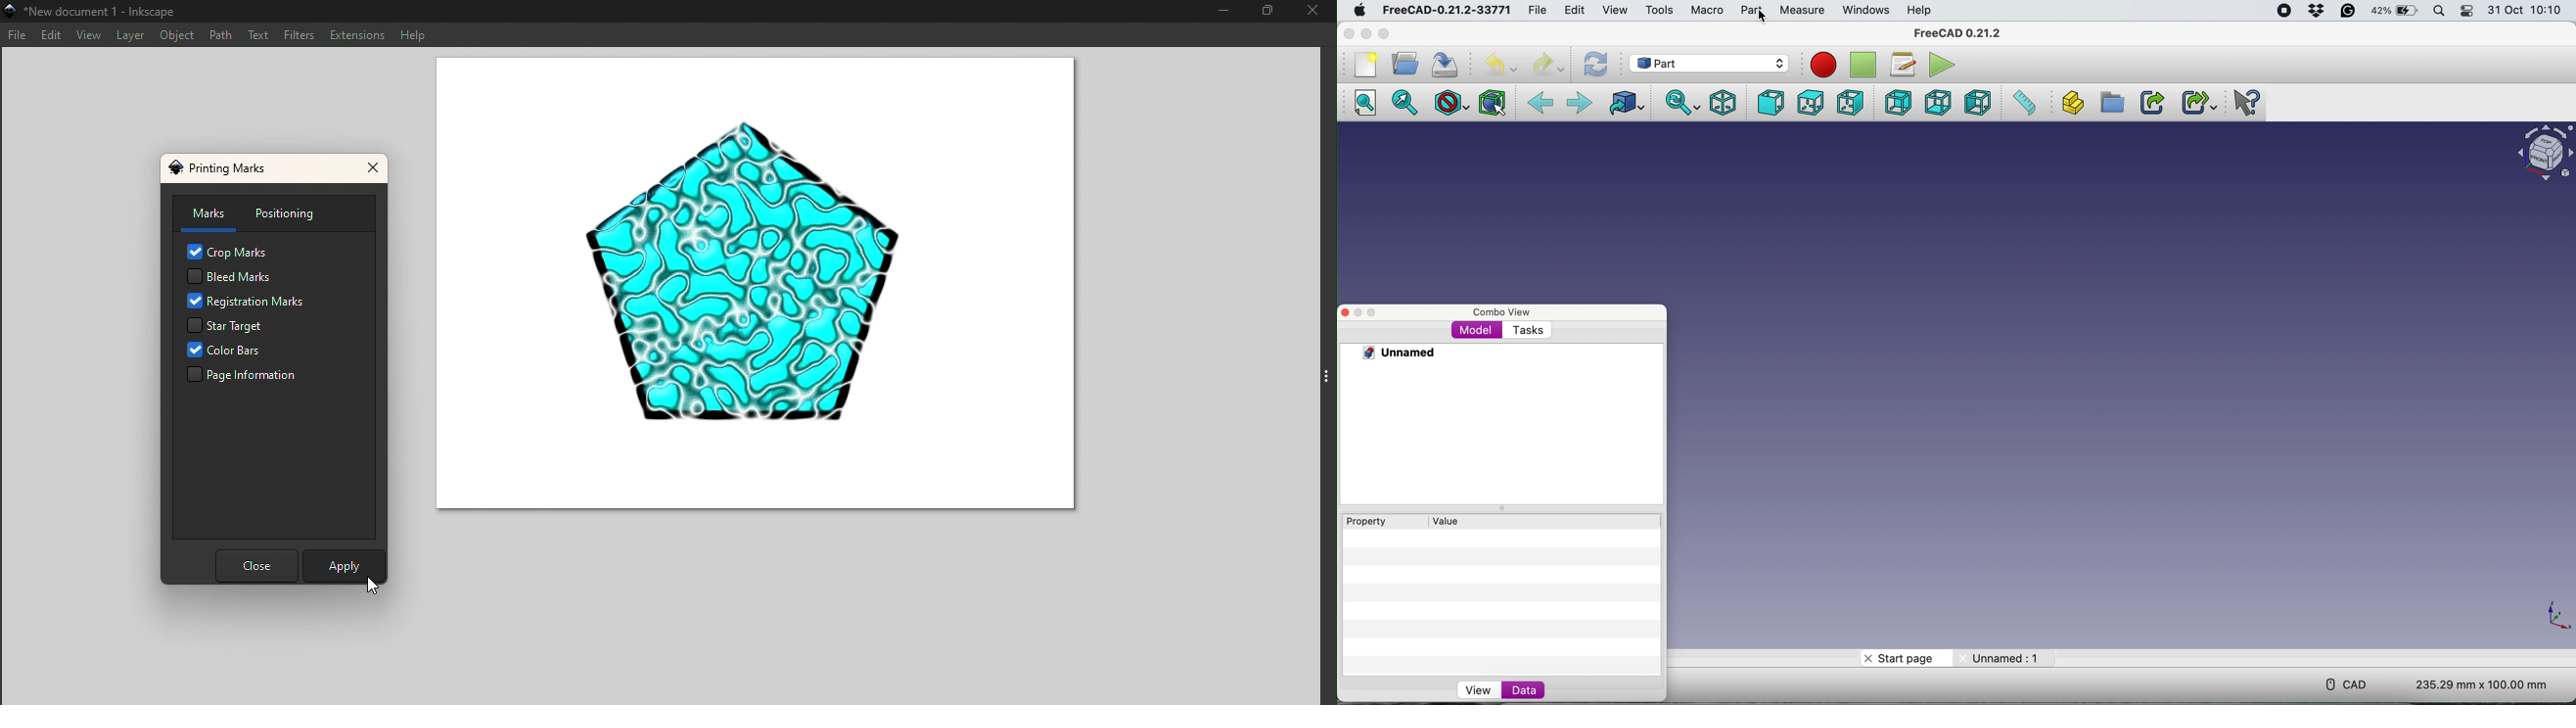 Image resolution: width=2576 pixels, height=728 pixels. What do you see at coordinates (1219, 12) in the screenshot?
I see `Minimize` at bounding box center [1219, 12].